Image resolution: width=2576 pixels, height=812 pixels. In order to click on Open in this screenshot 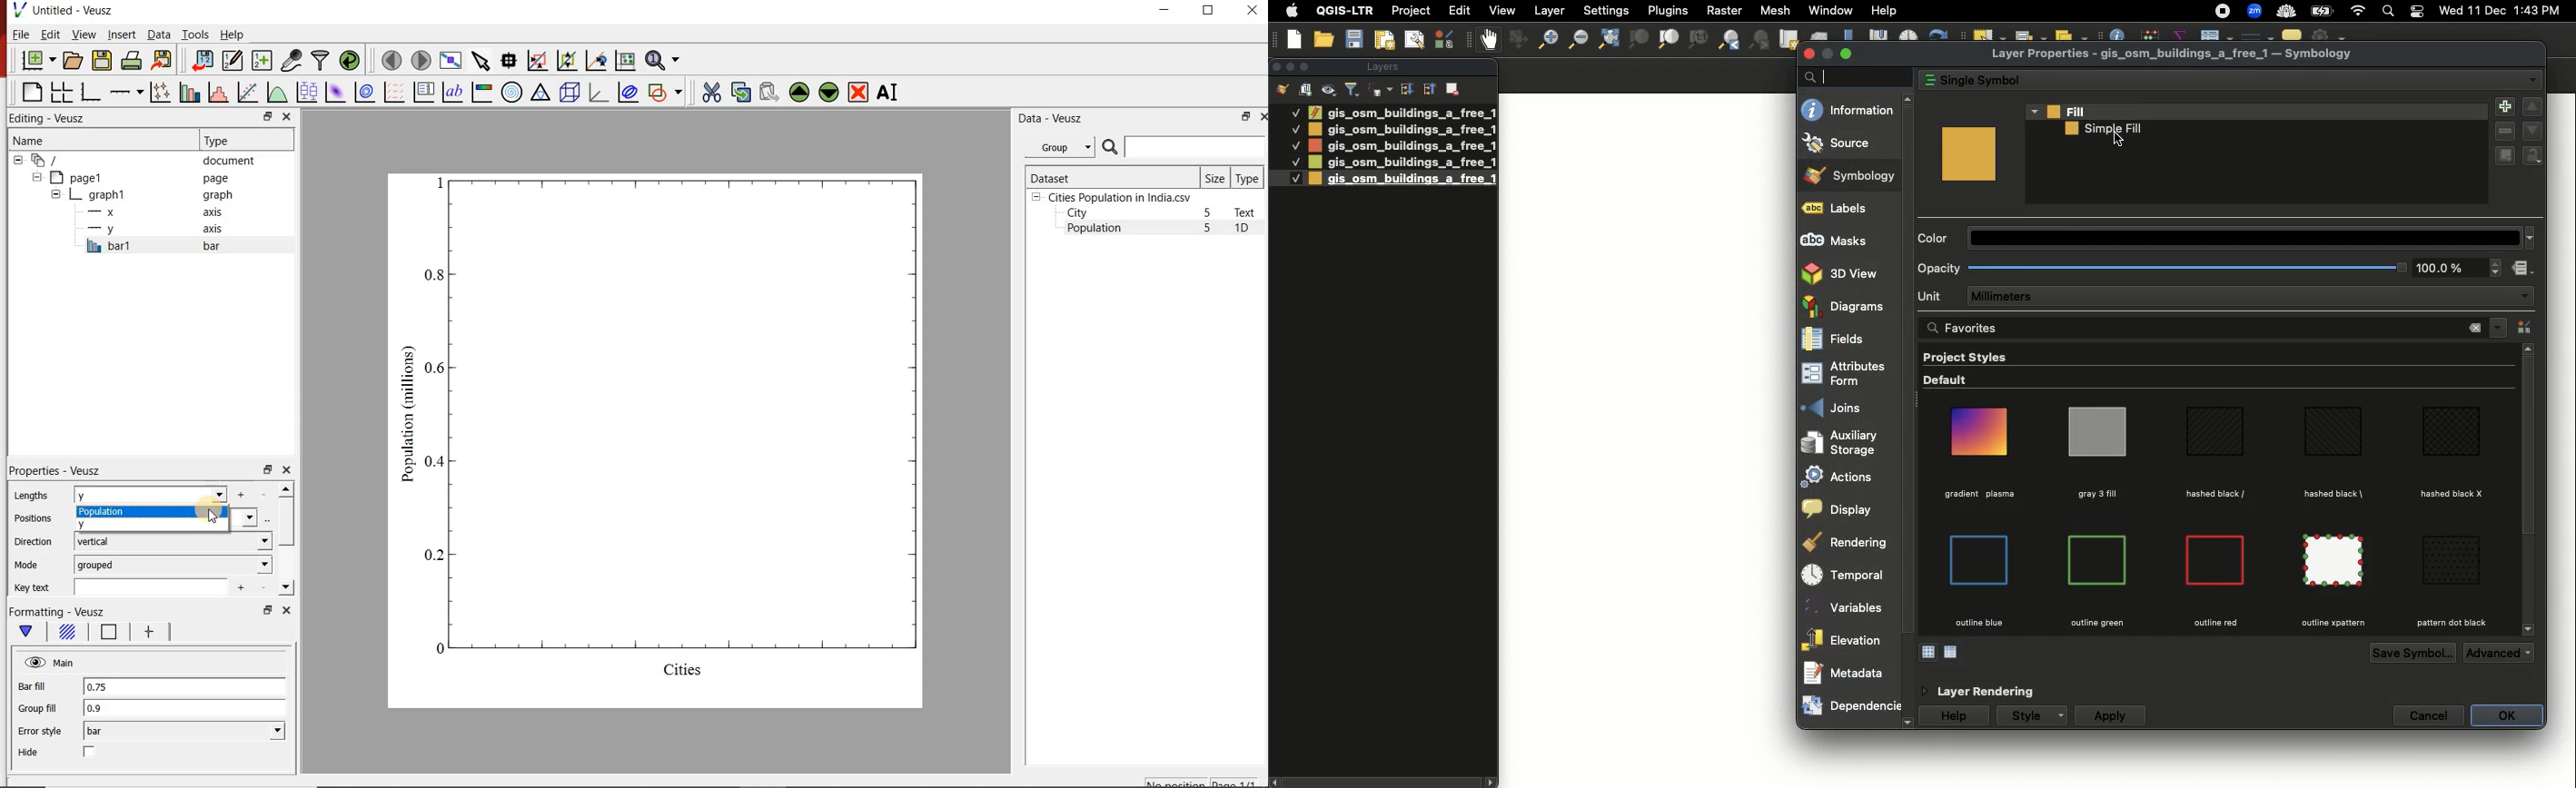, I will do `click(1326, 40)`.